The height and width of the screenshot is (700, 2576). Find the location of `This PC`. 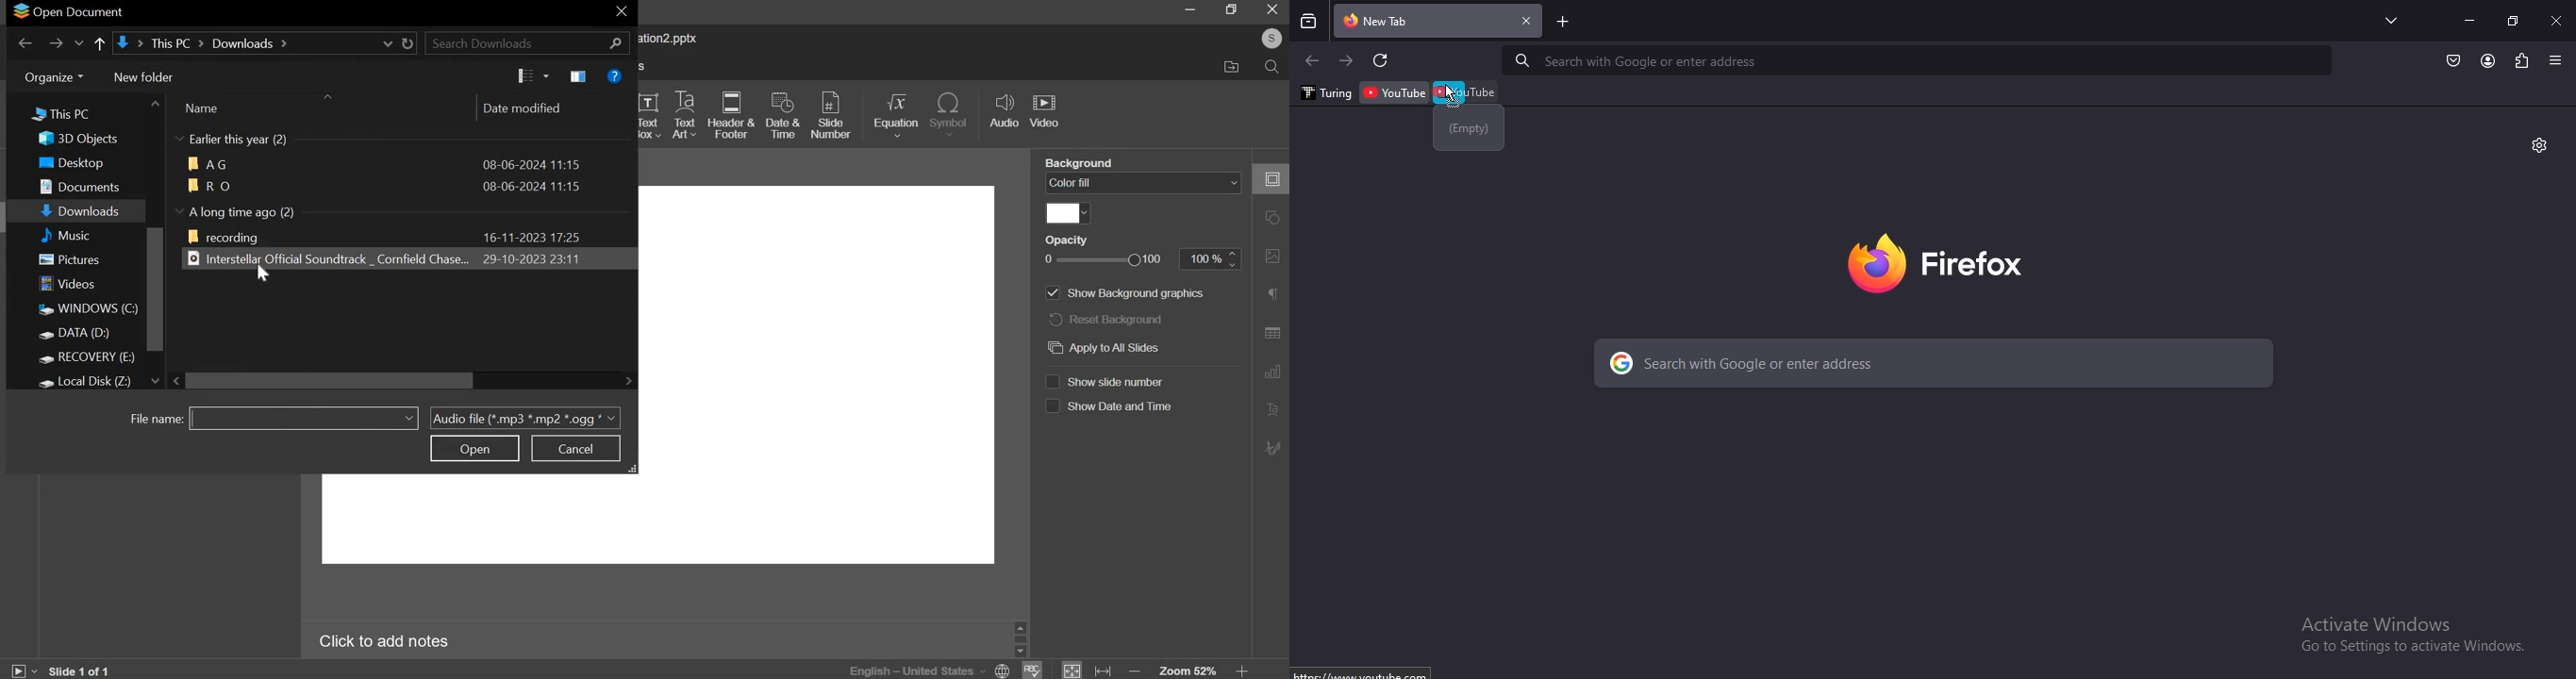

This PC is located at coordinates (75, 111).